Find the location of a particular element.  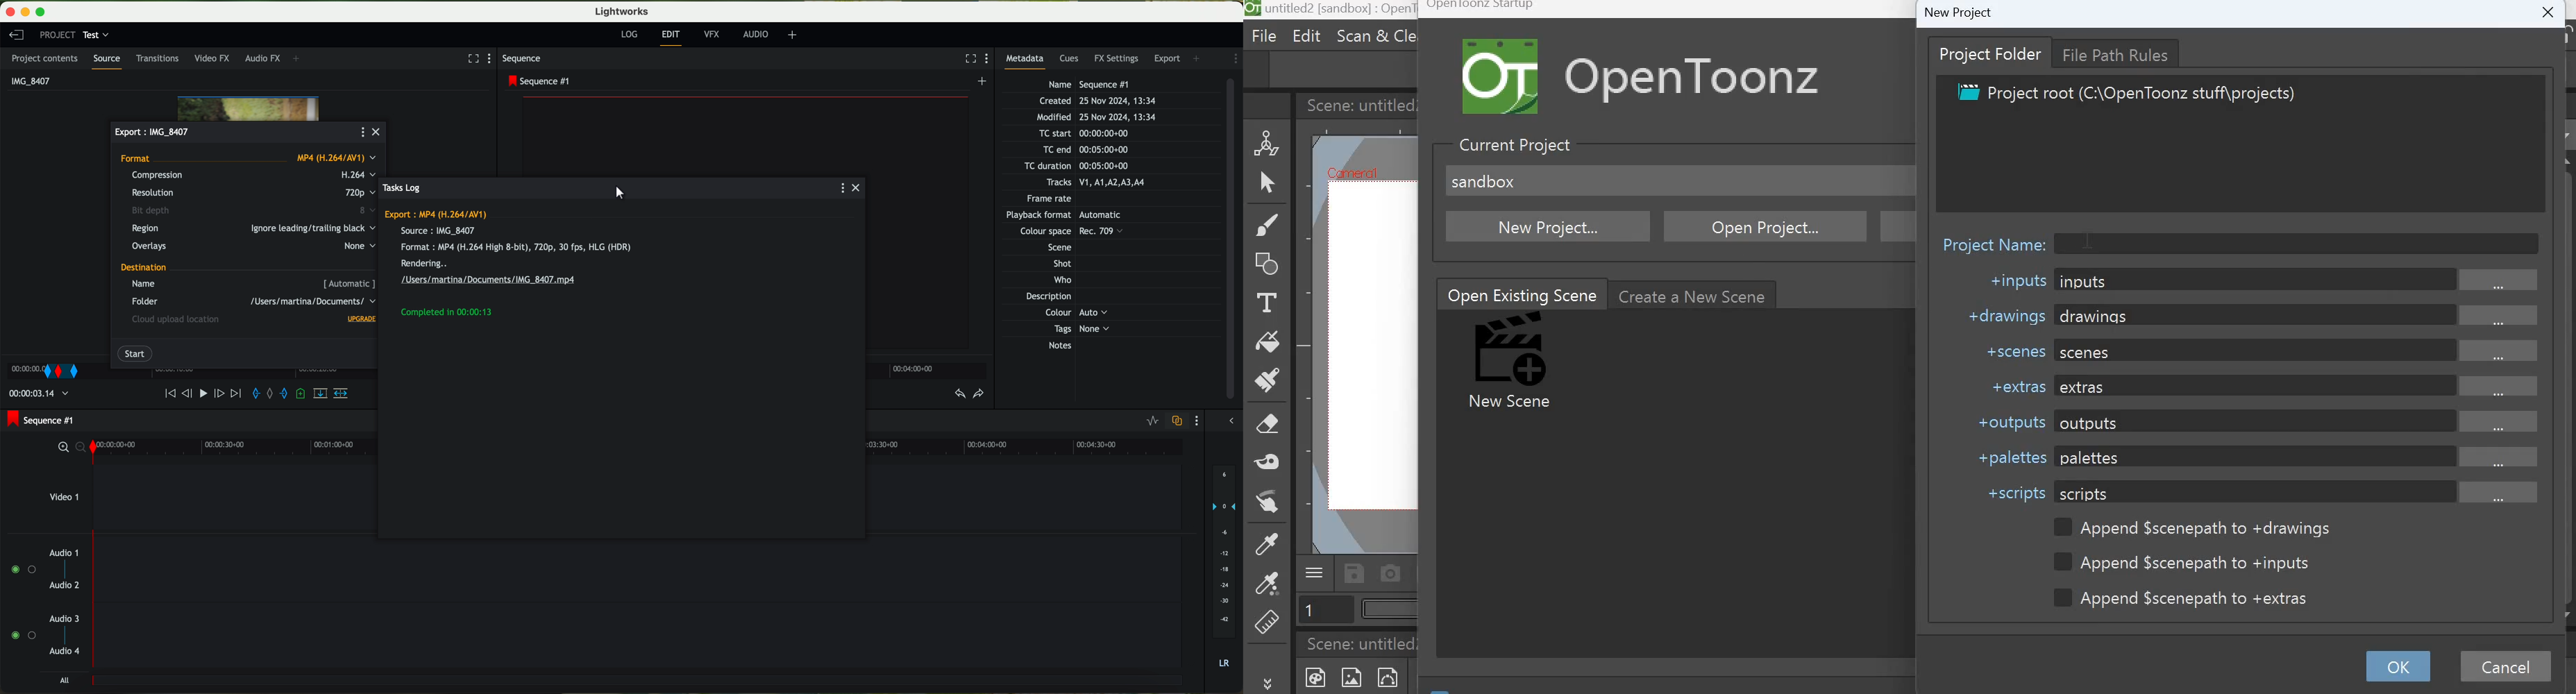

export MP4 is located at coordinates (440, 215).